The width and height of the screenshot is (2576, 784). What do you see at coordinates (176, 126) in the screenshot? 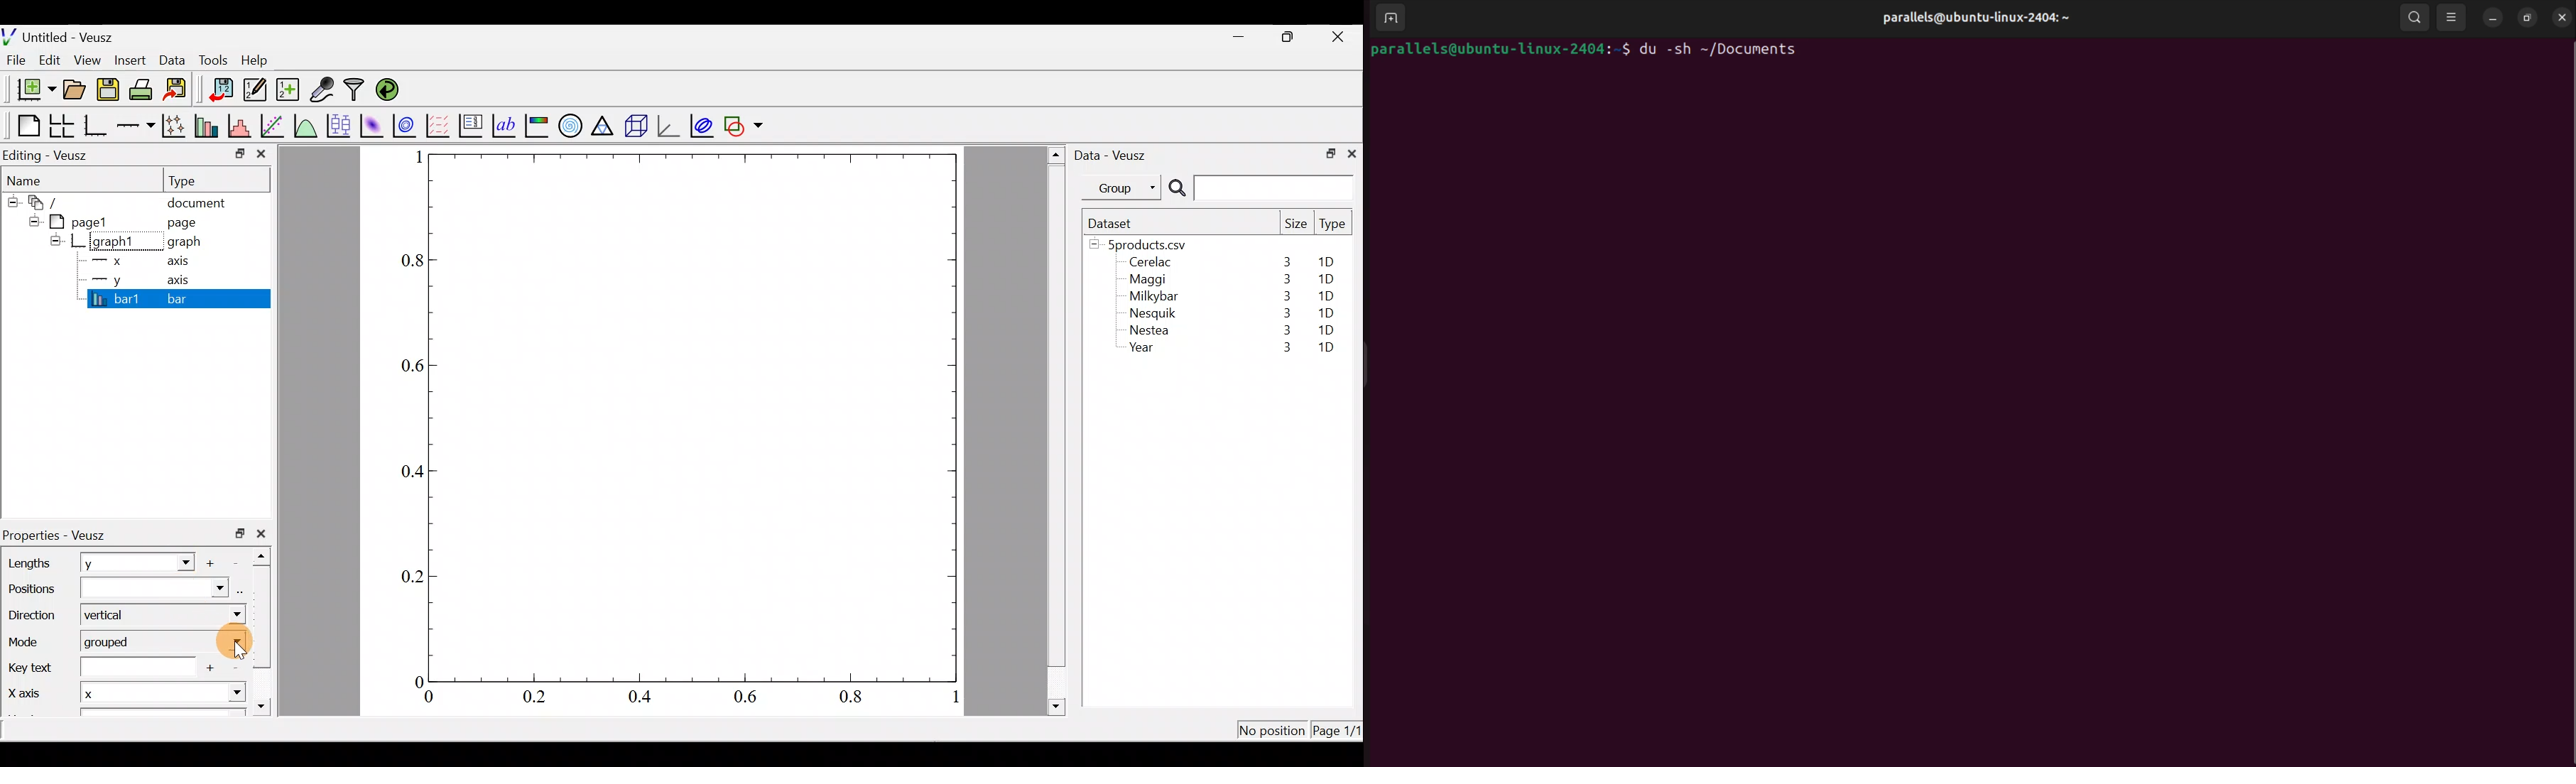
I see `Plot points with lines and error bars` at bounding box center [176, 126].